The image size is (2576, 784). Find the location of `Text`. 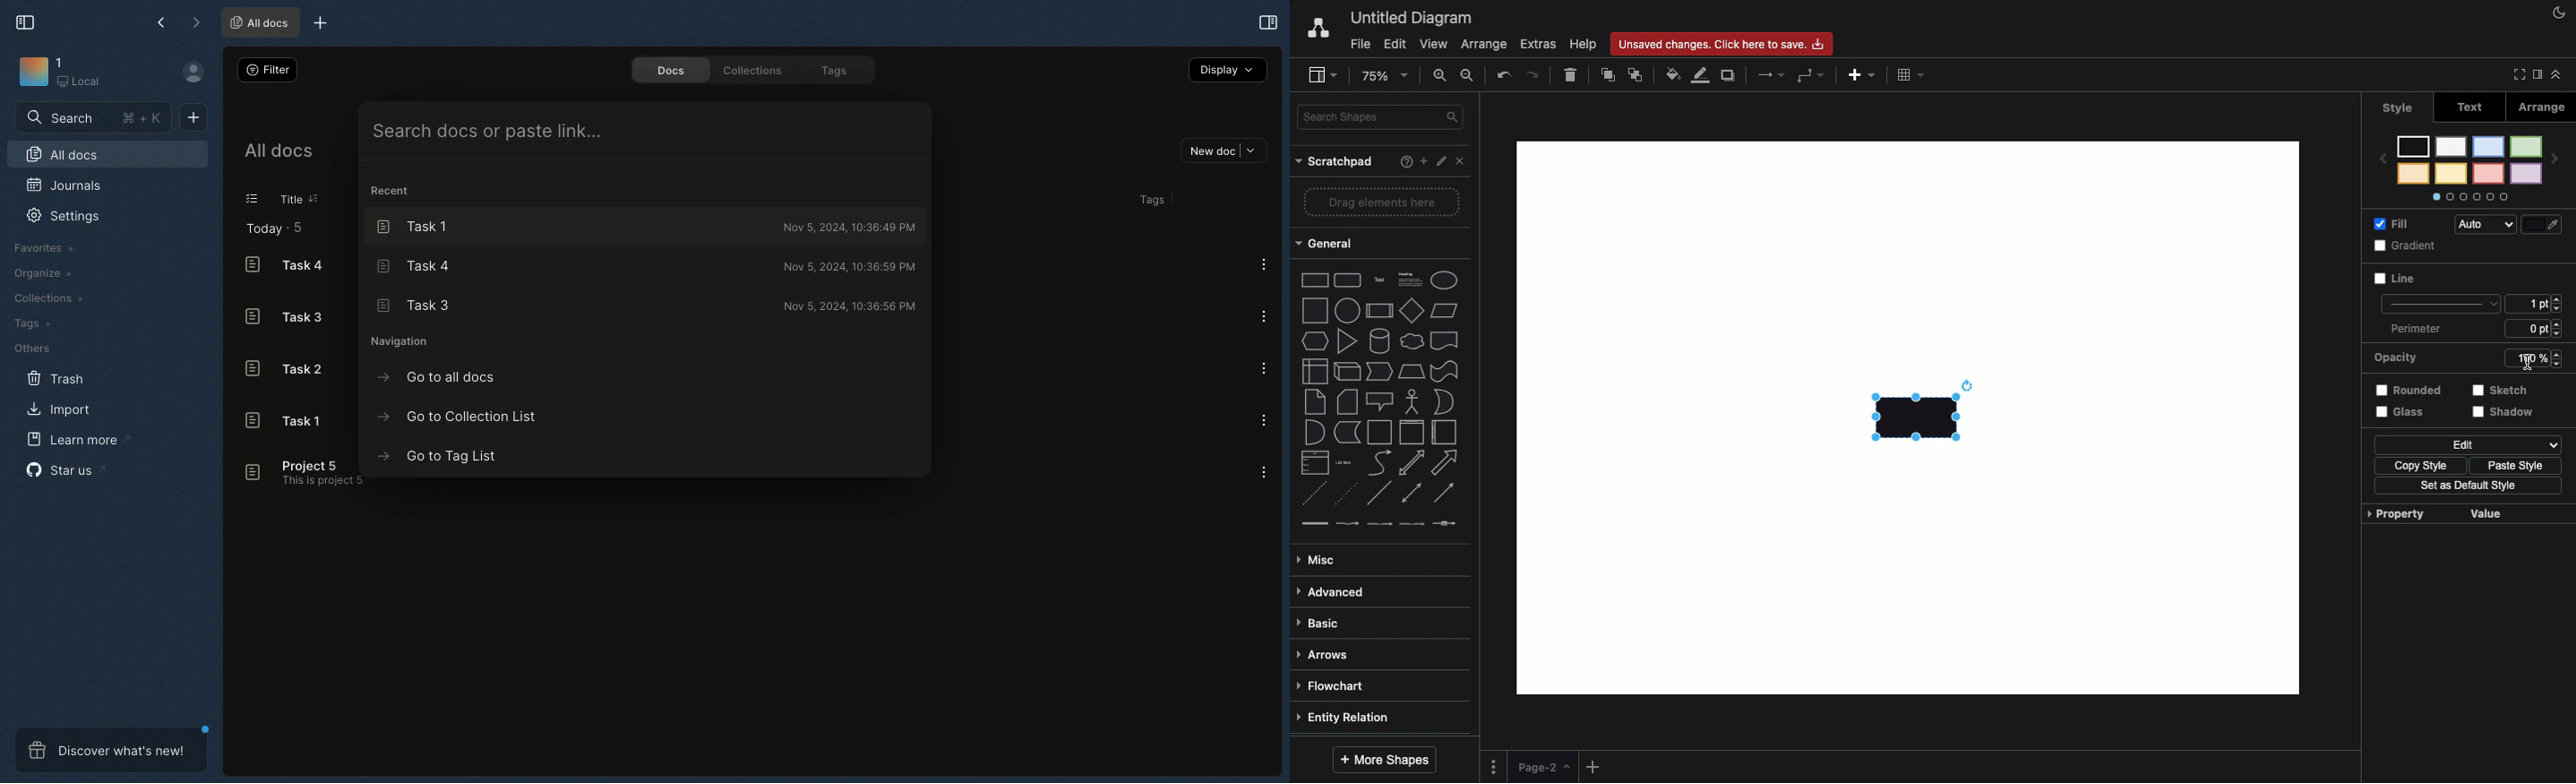

Text is located at coordinates (2467, 107).